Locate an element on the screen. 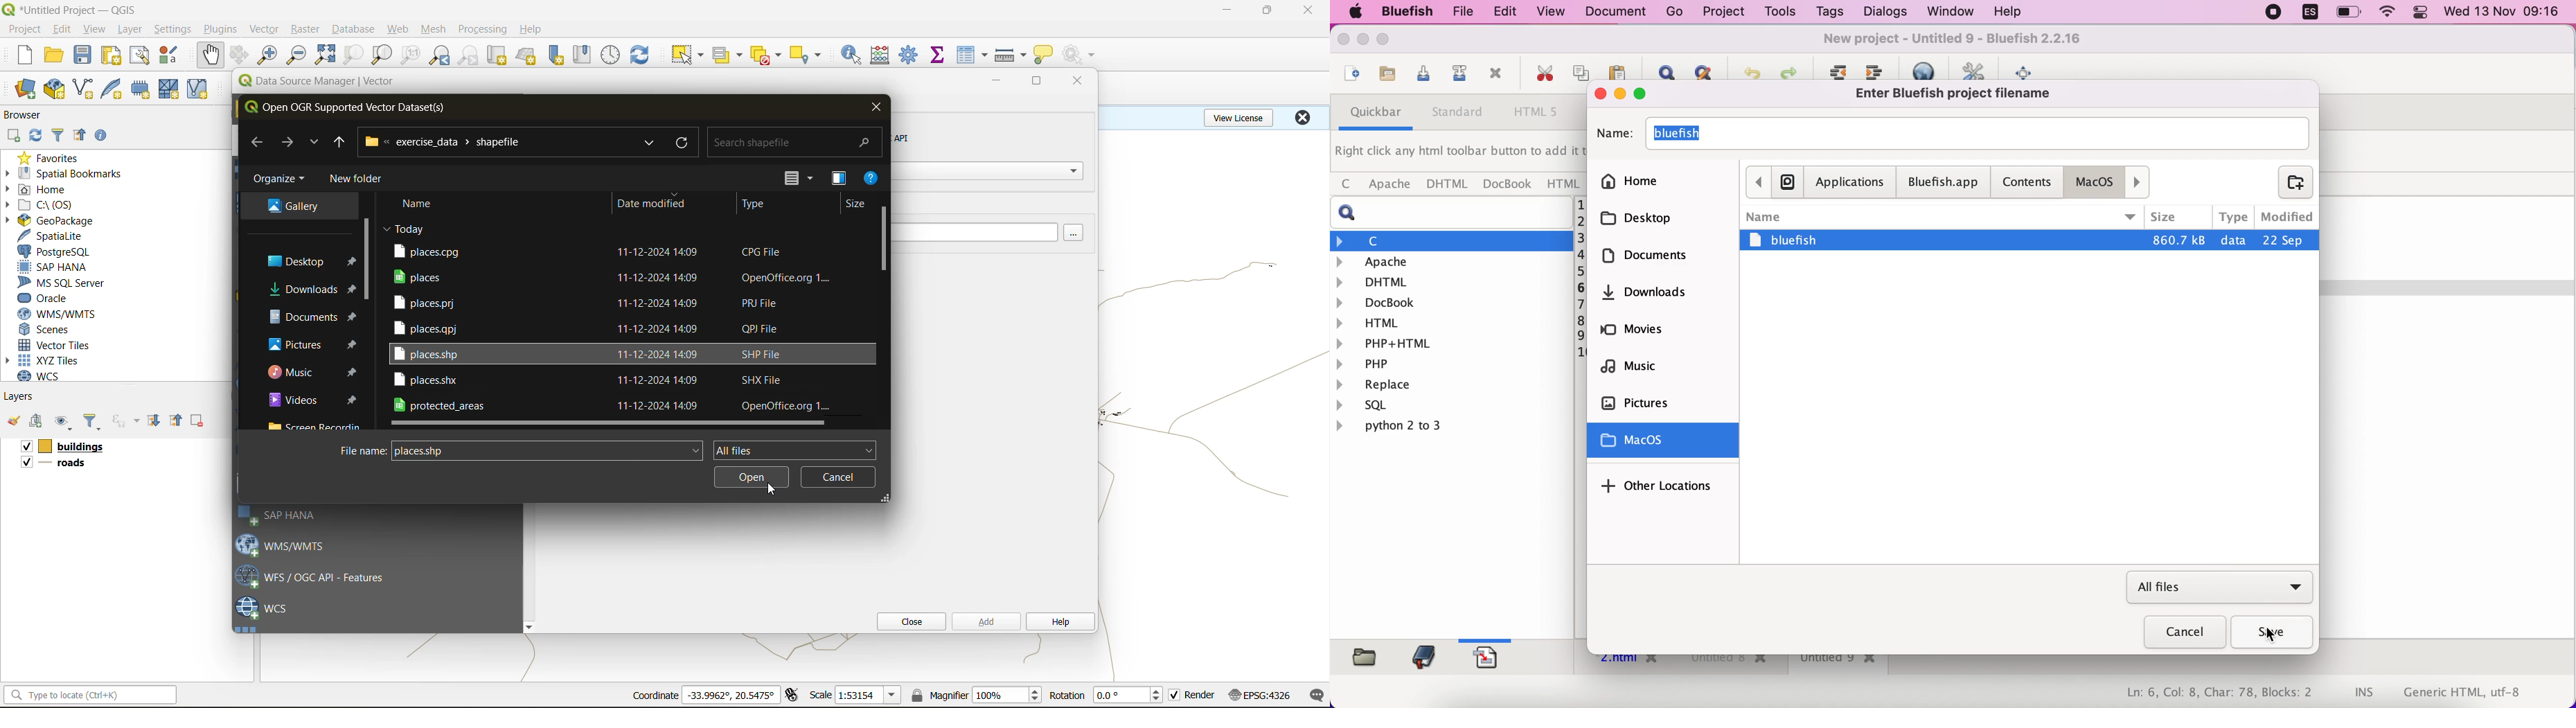 This screenshot has width=2576, height=728. new is located at coordinates (23, 55).